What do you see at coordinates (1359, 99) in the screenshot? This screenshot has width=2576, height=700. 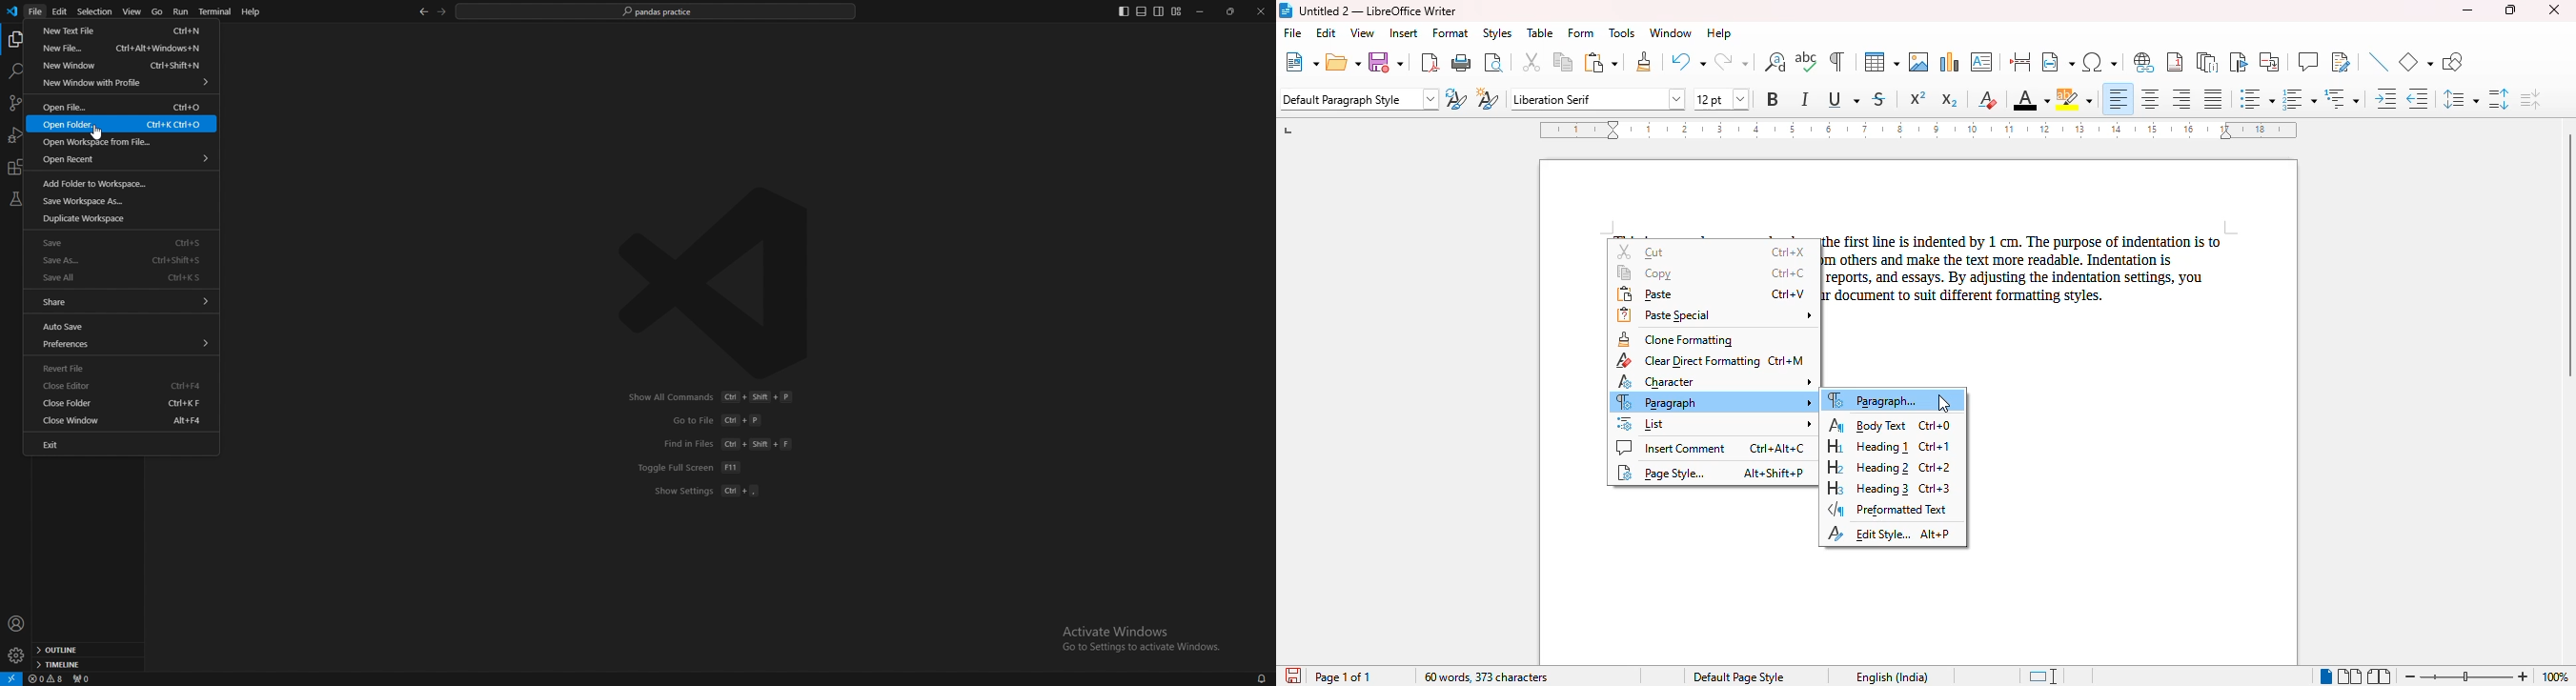 I see `set page style` at bounding box center [1359, 99].